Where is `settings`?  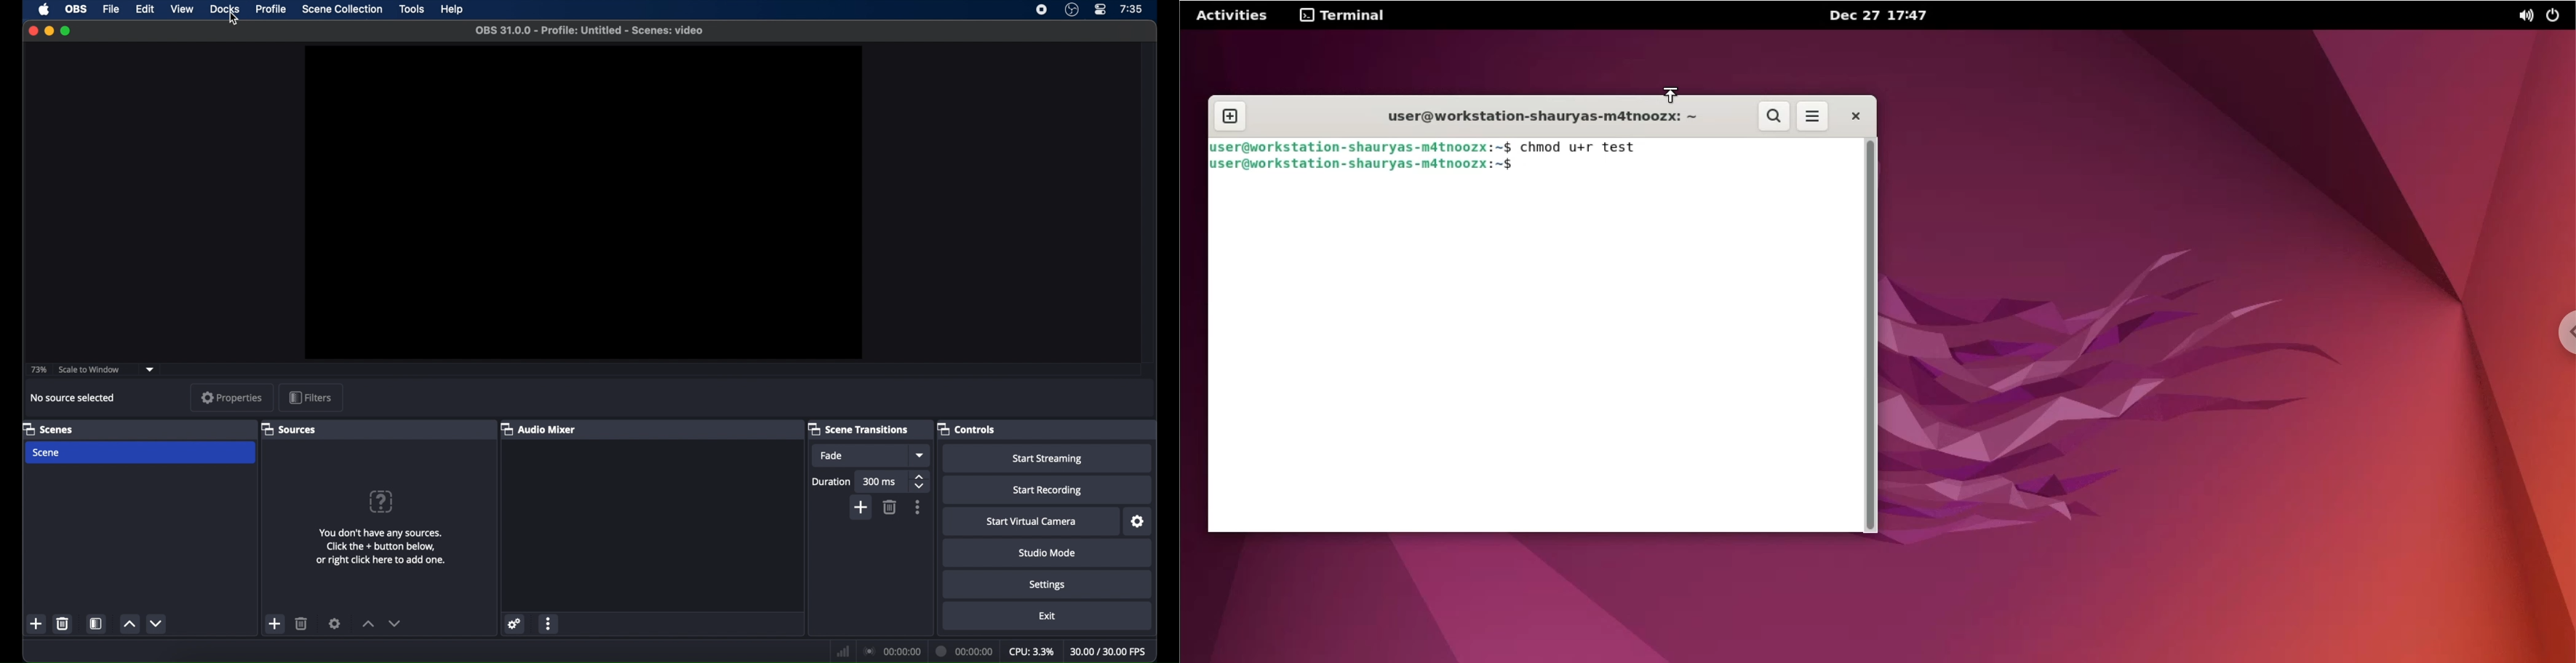 settings is located at coordinates (1136, 522).